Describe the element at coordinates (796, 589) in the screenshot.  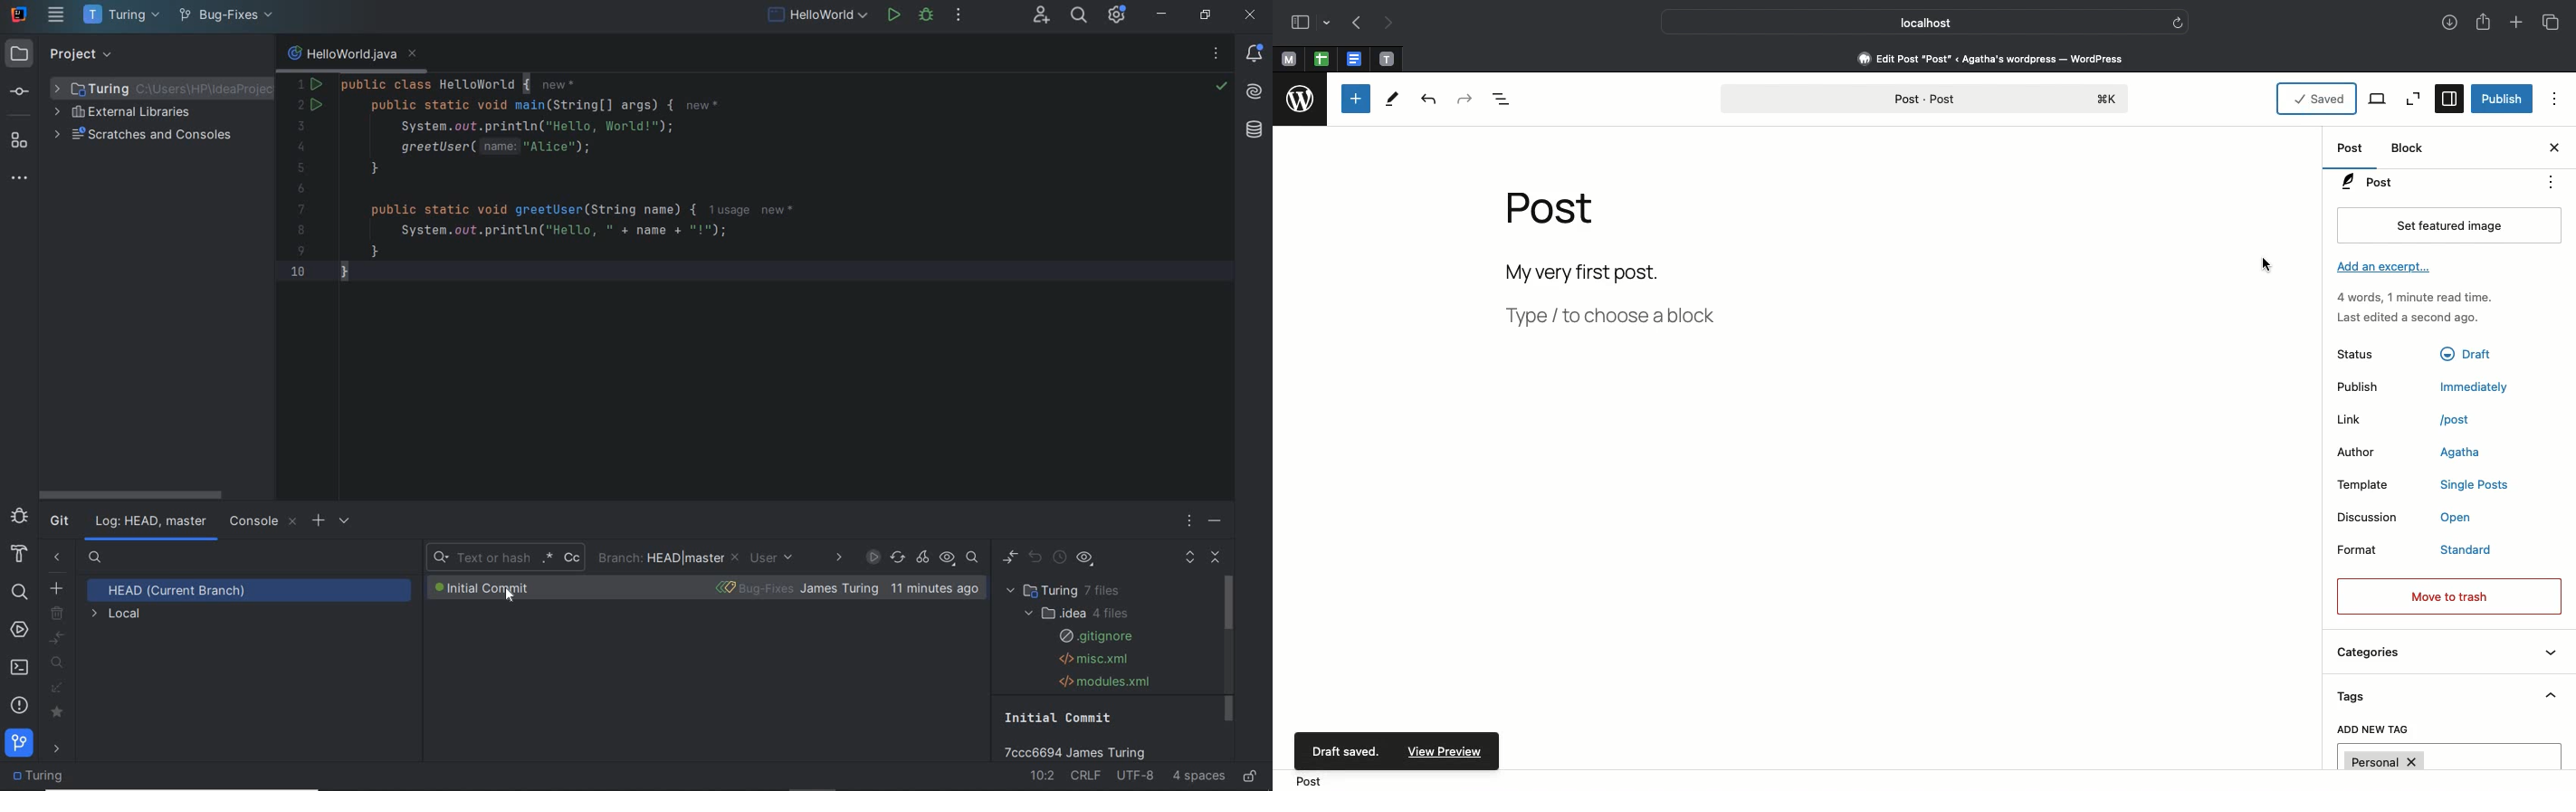
I see `BUG-FIXES` at that location.